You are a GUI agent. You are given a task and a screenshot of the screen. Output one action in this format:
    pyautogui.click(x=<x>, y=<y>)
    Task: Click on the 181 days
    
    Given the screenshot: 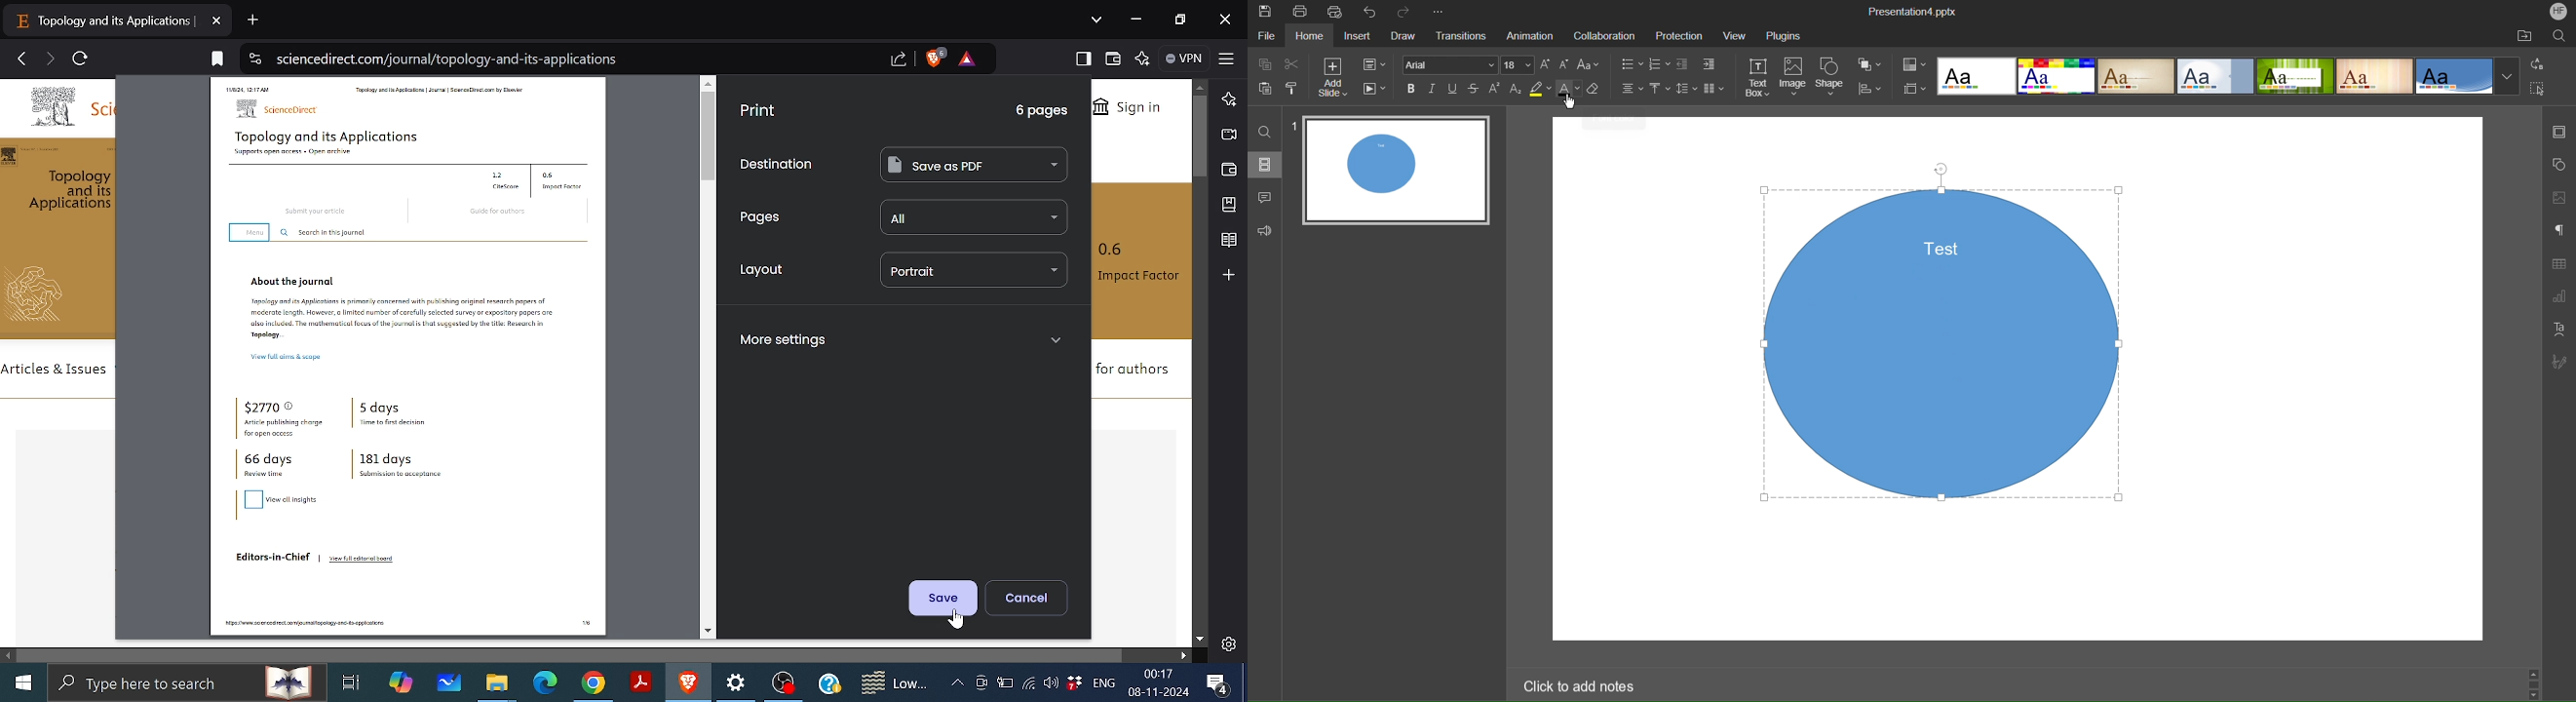 What is the action you would take?
    pyautogui.click(x=401, y=470)
    